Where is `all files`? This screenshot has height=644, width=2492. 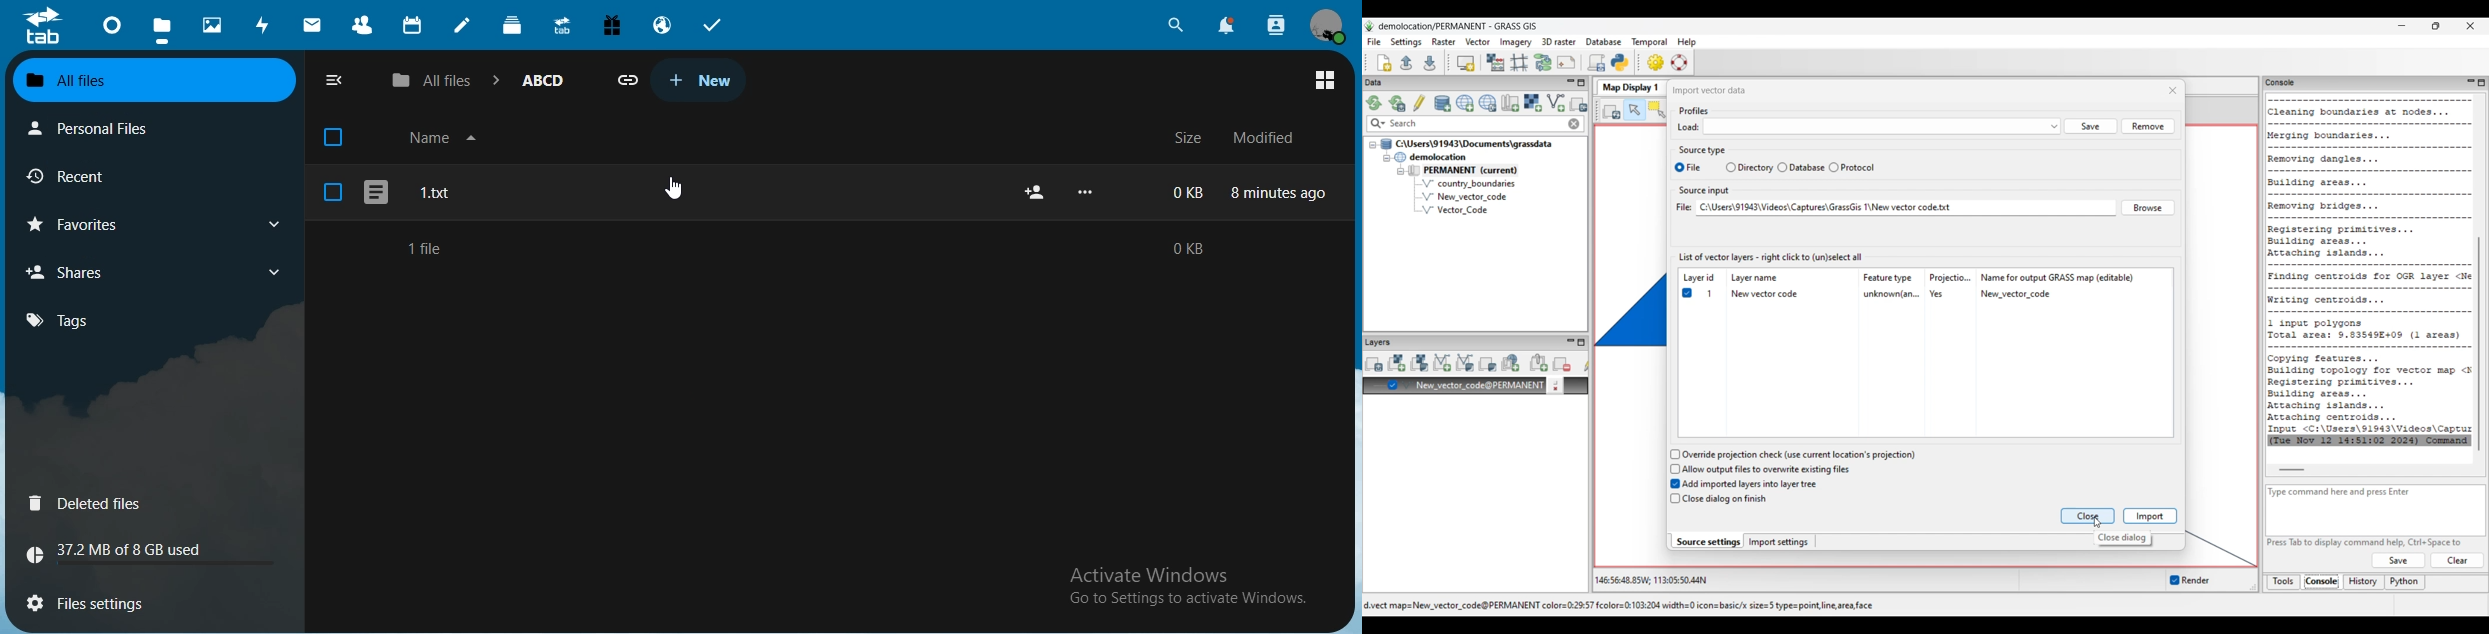 all files is located at coordinates (434, 82).